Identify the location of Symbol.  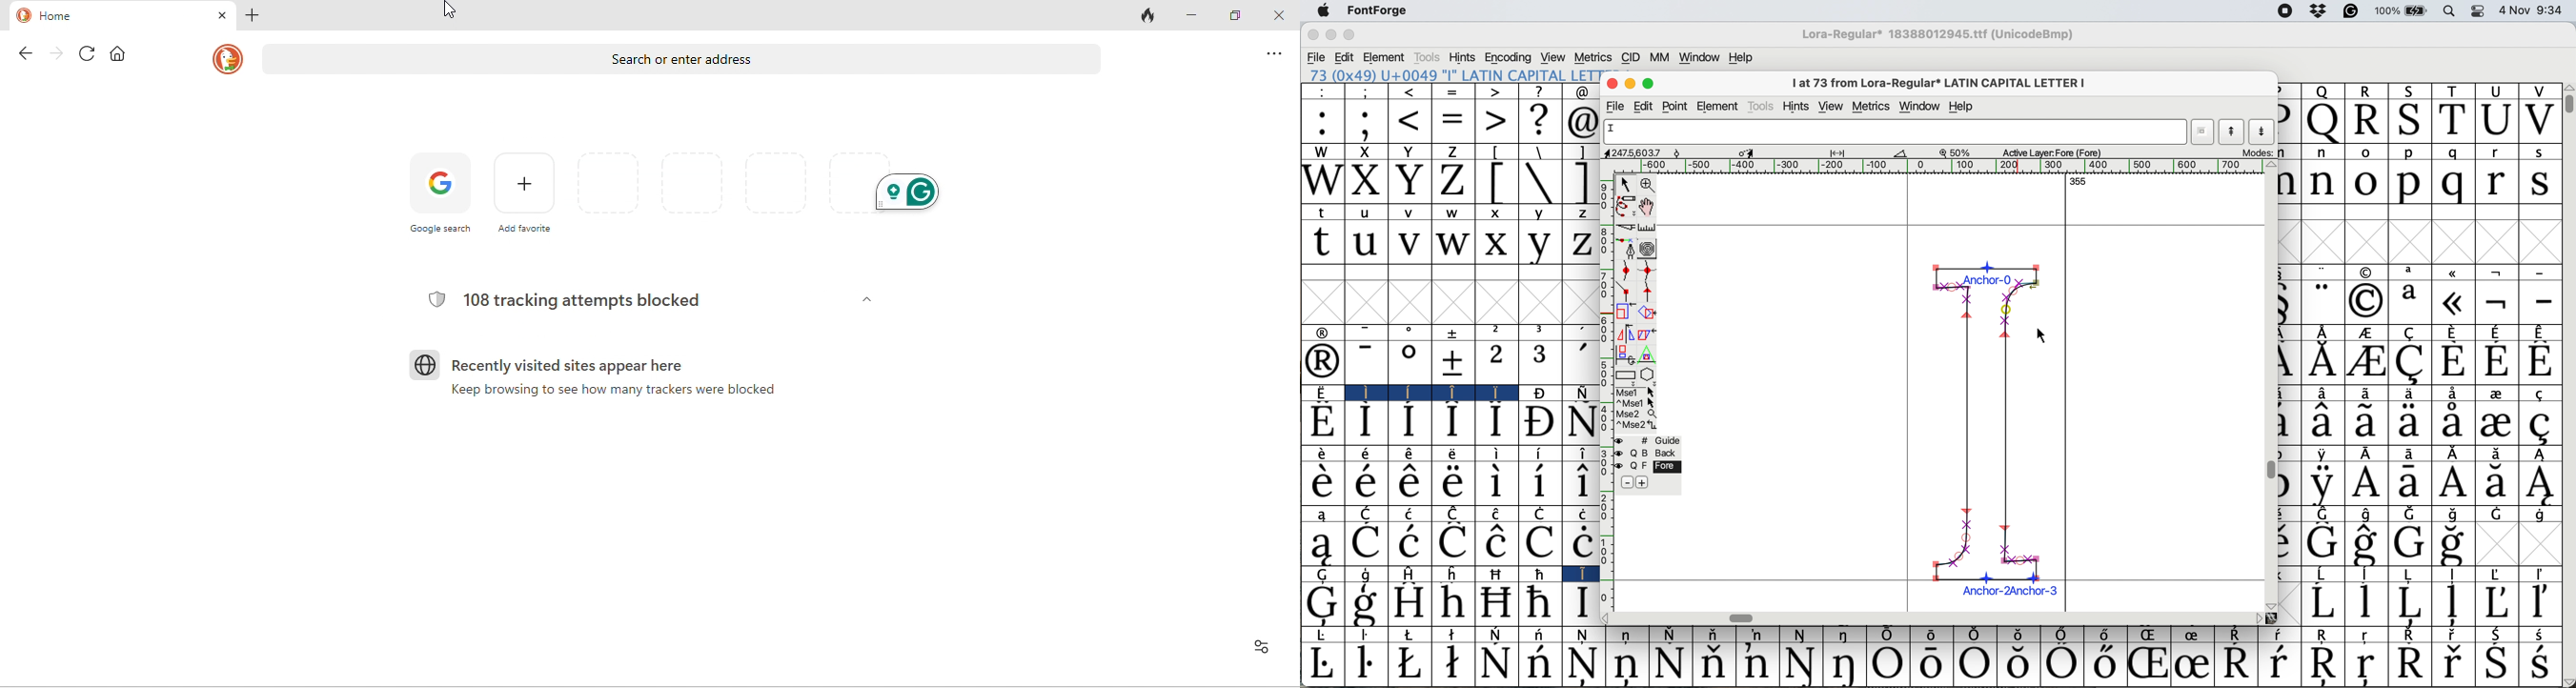
(1412, 513).